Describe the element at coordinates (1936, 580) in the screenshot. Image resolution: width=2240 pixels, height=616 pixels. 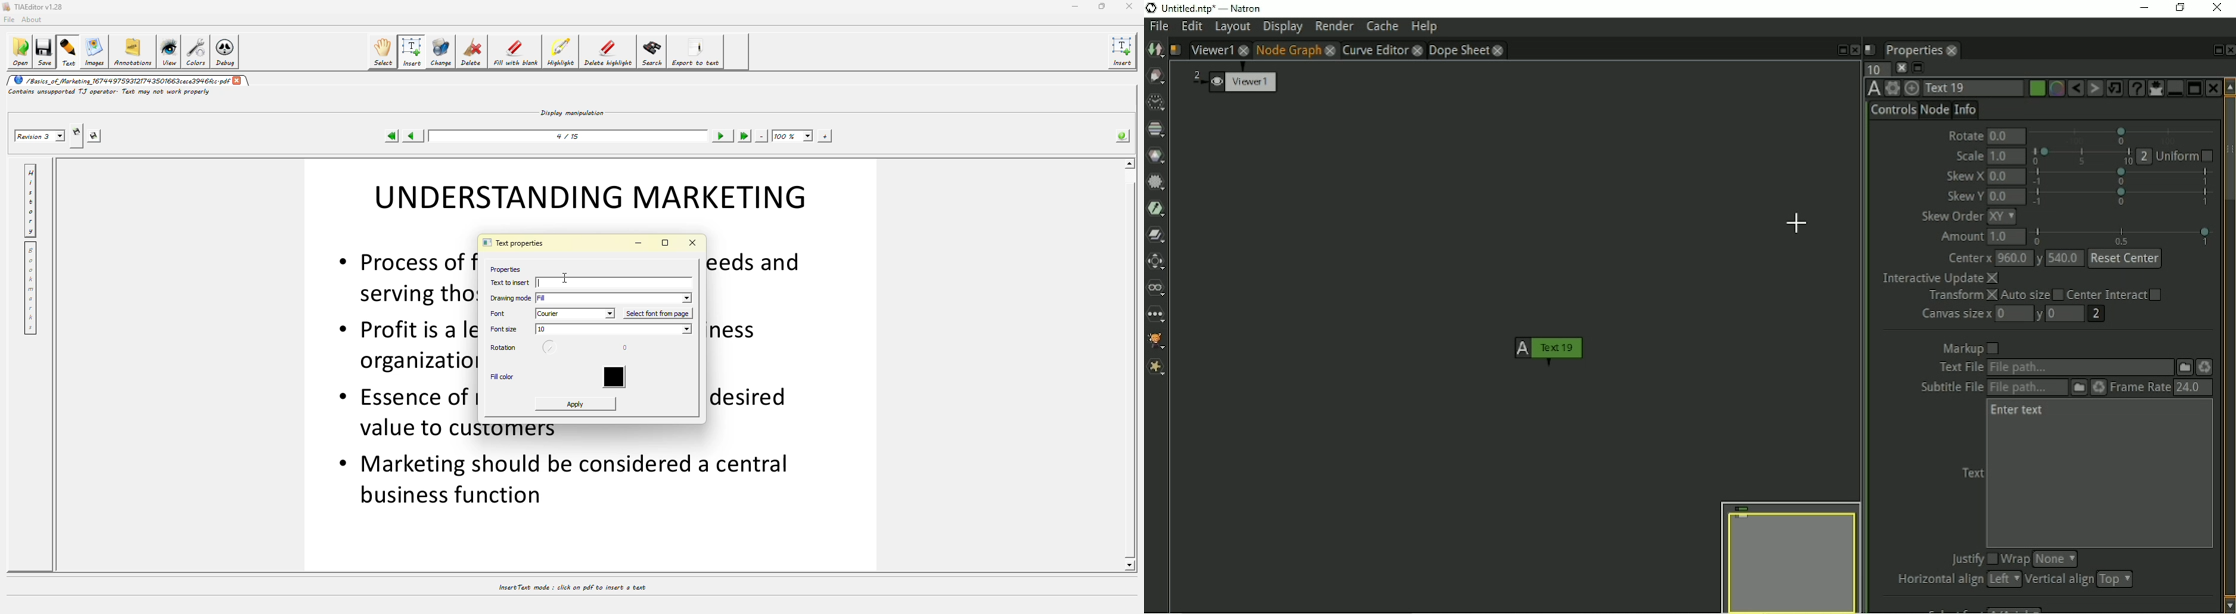
I see `Horizontal align` at that location.